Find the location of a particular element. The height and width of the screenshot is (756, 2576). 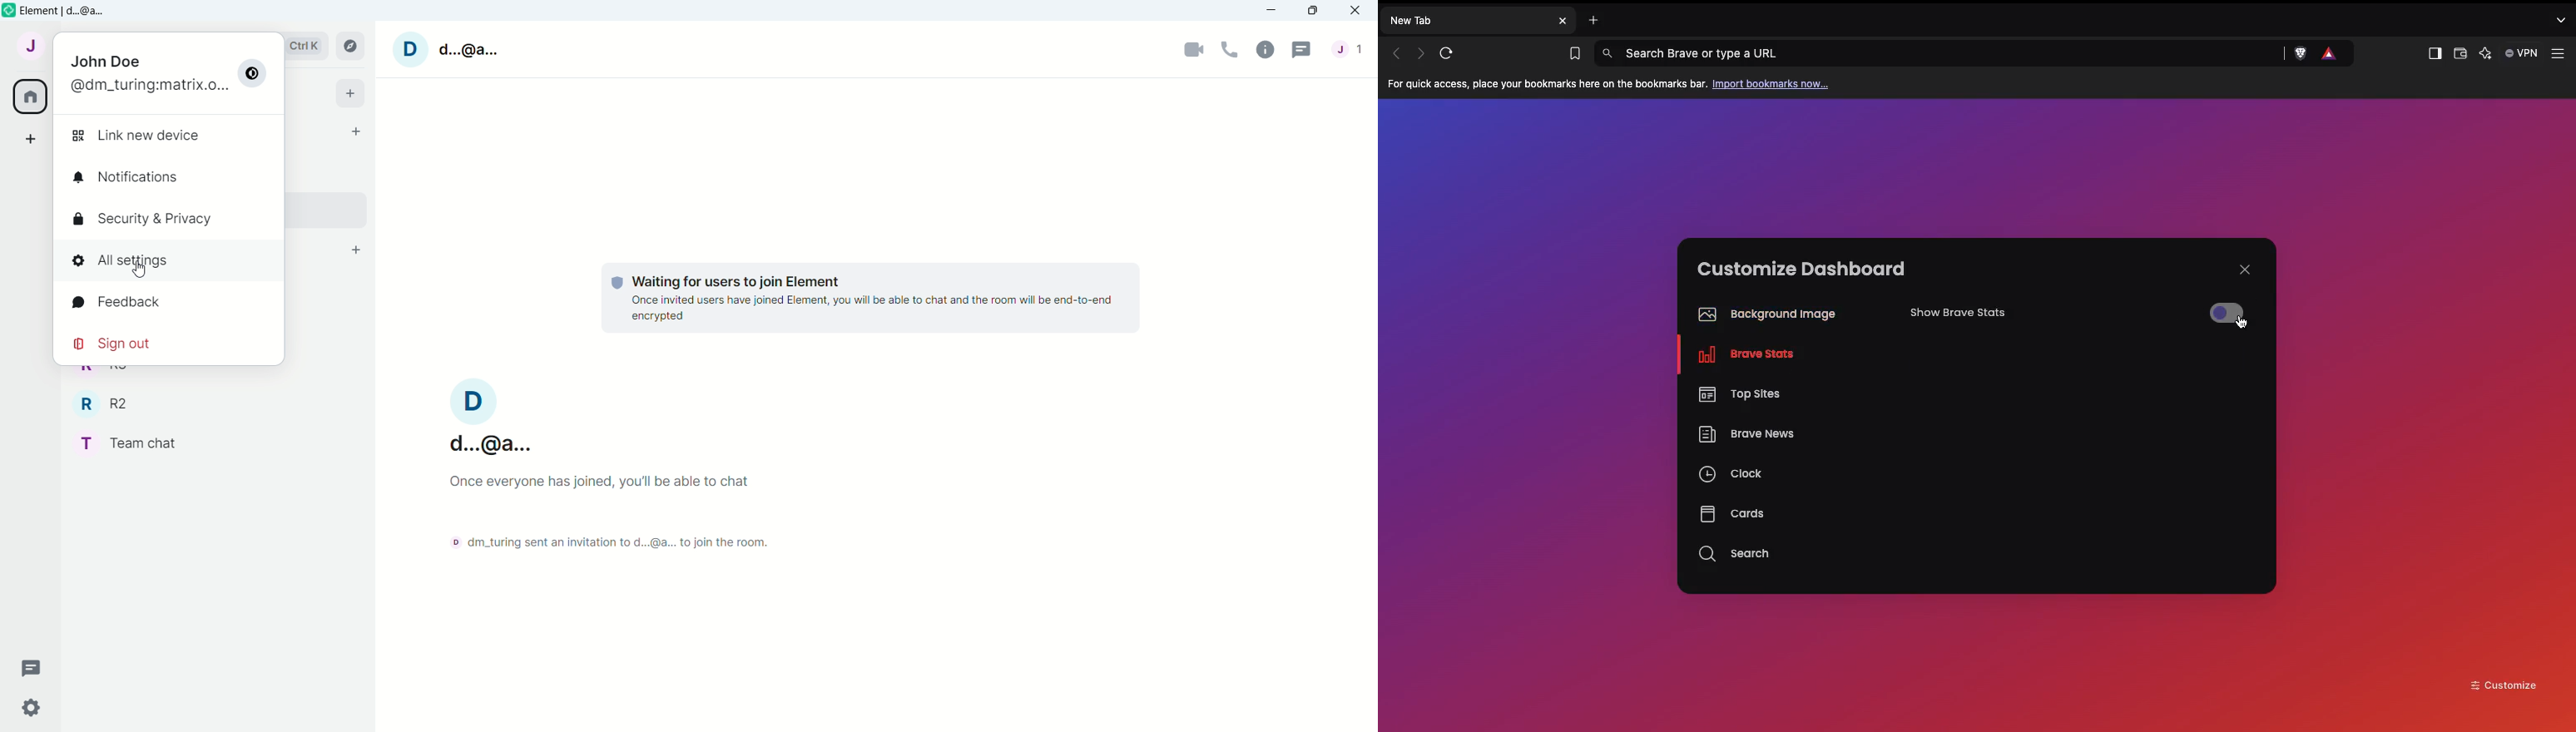

Element app icon is located at coordinates (9, 11).